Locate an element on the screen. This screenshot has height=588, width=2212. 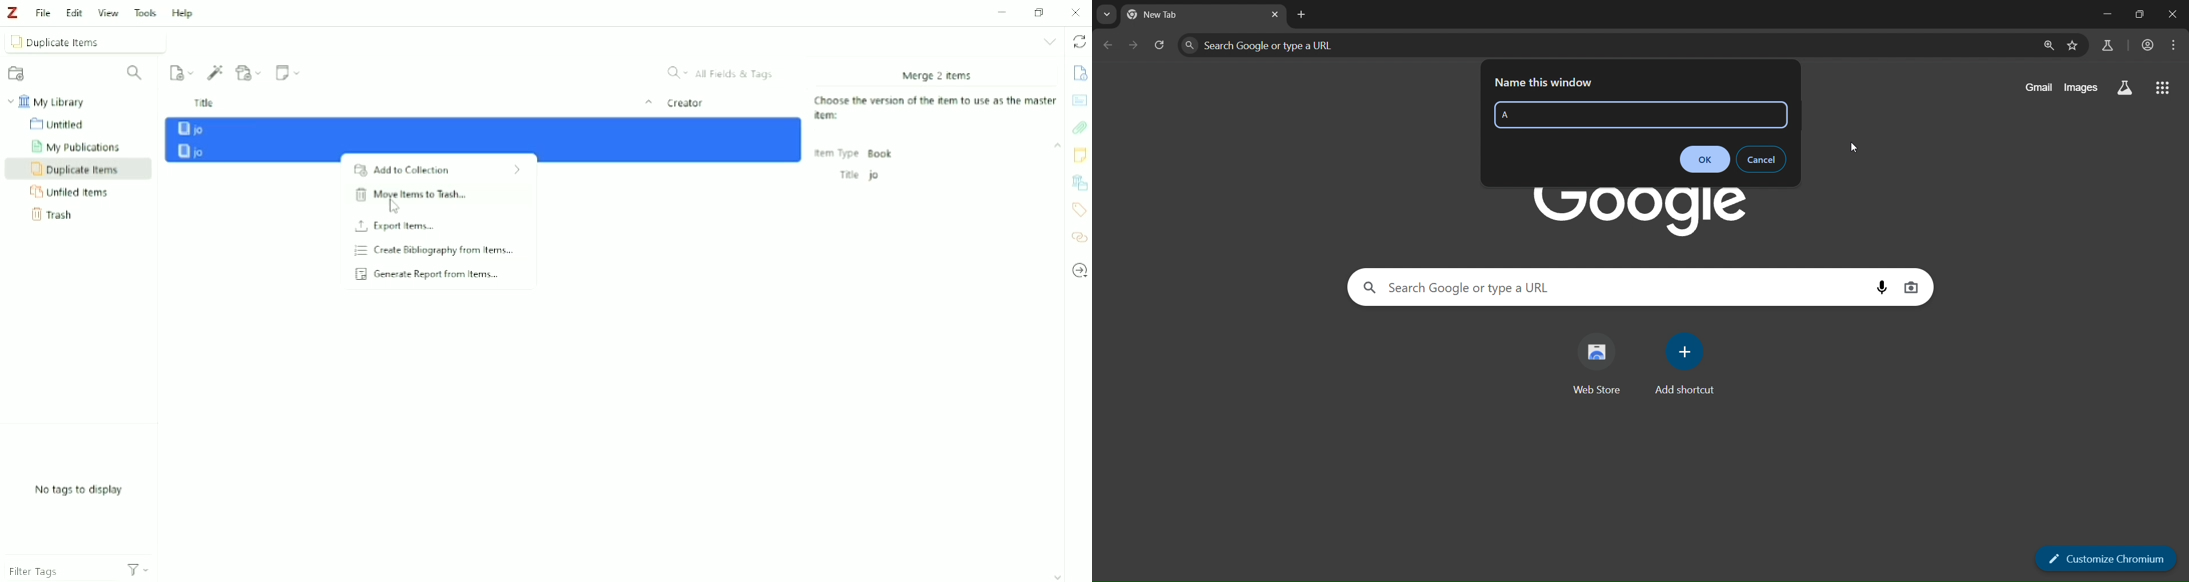
My Library is located at coordinates (51, 101).